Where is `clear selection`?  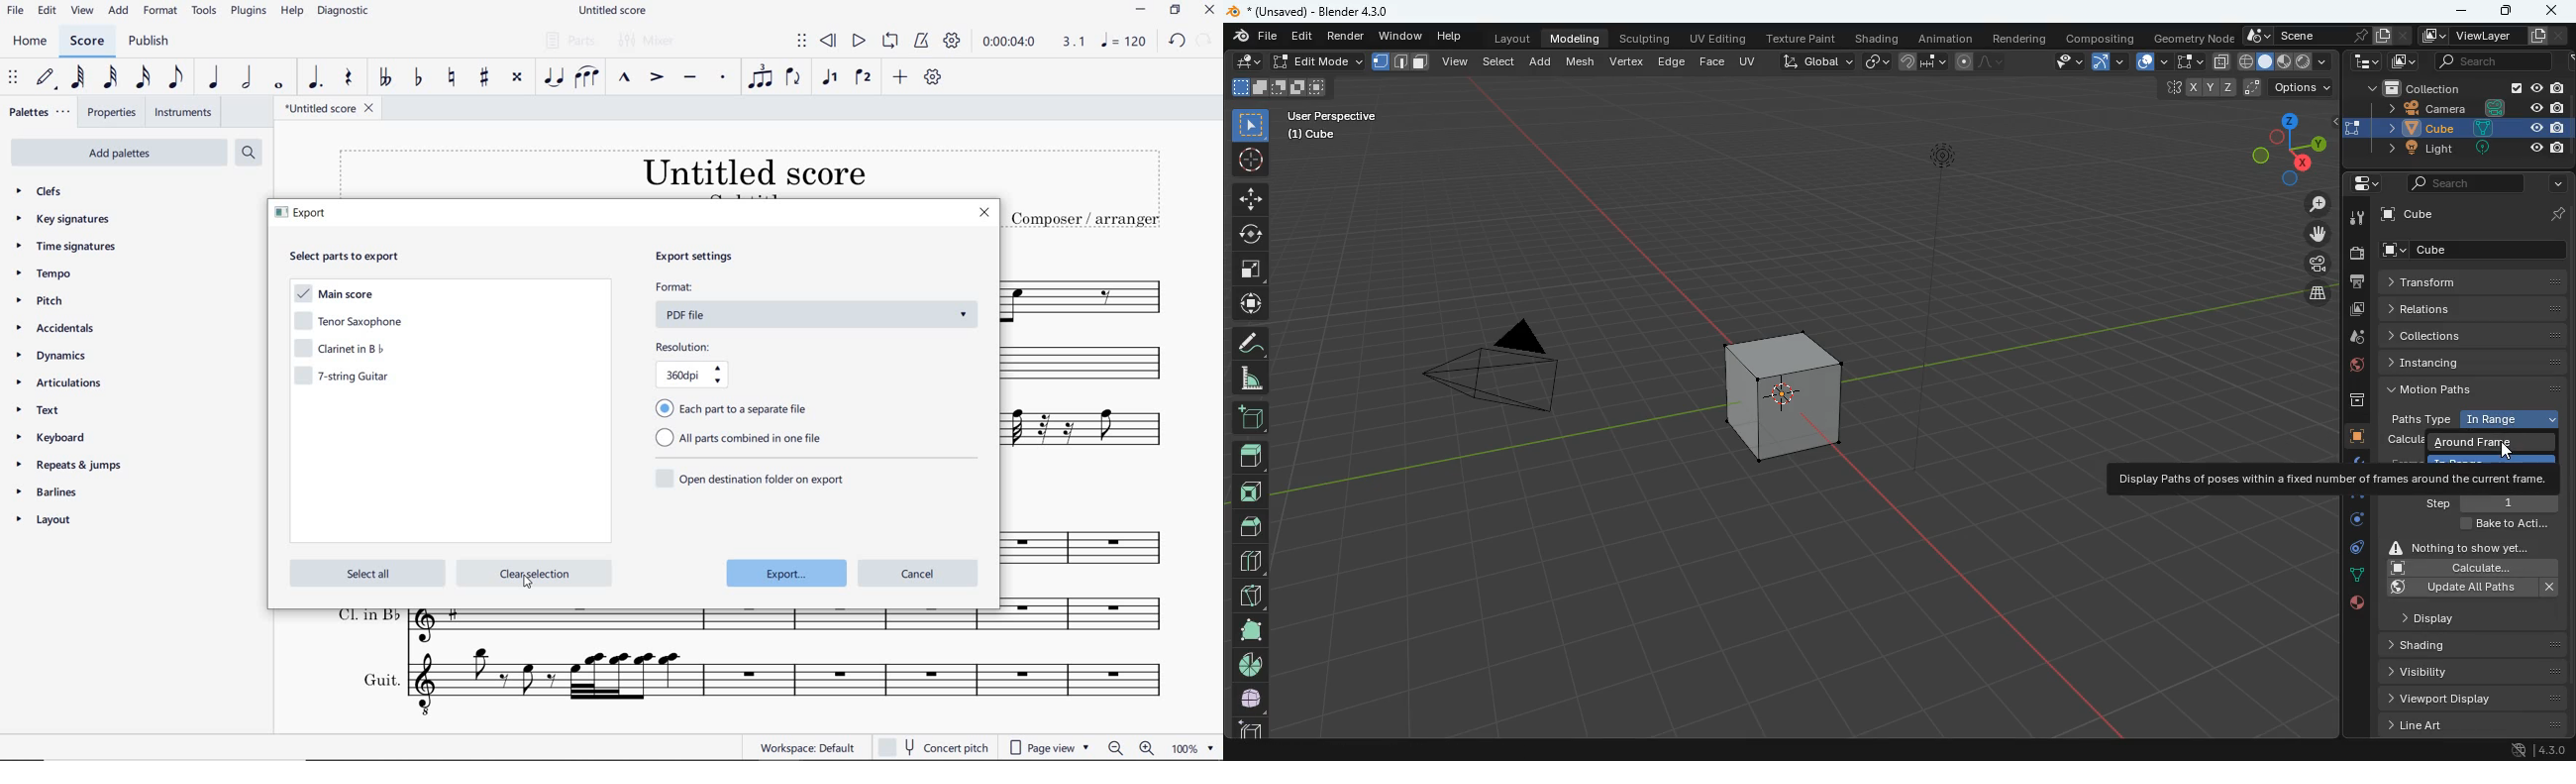
clear selection is located at coordinates (533, 574).